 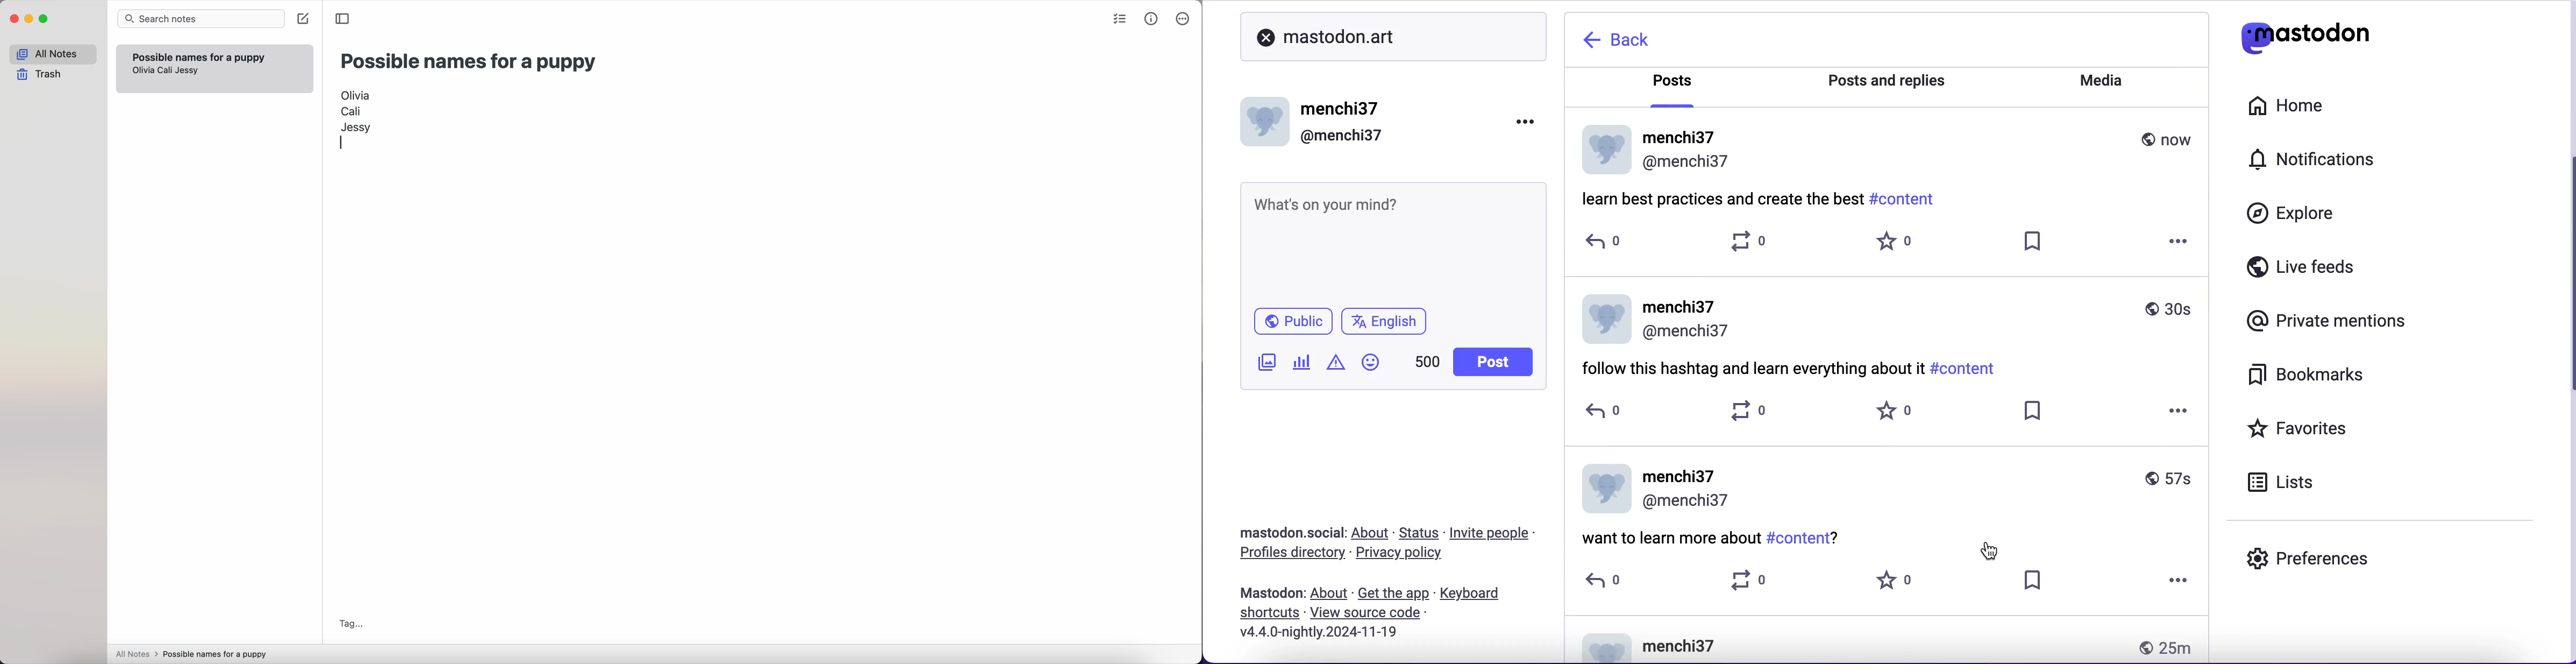 I want to click on status, so click(x=1420, y=533).